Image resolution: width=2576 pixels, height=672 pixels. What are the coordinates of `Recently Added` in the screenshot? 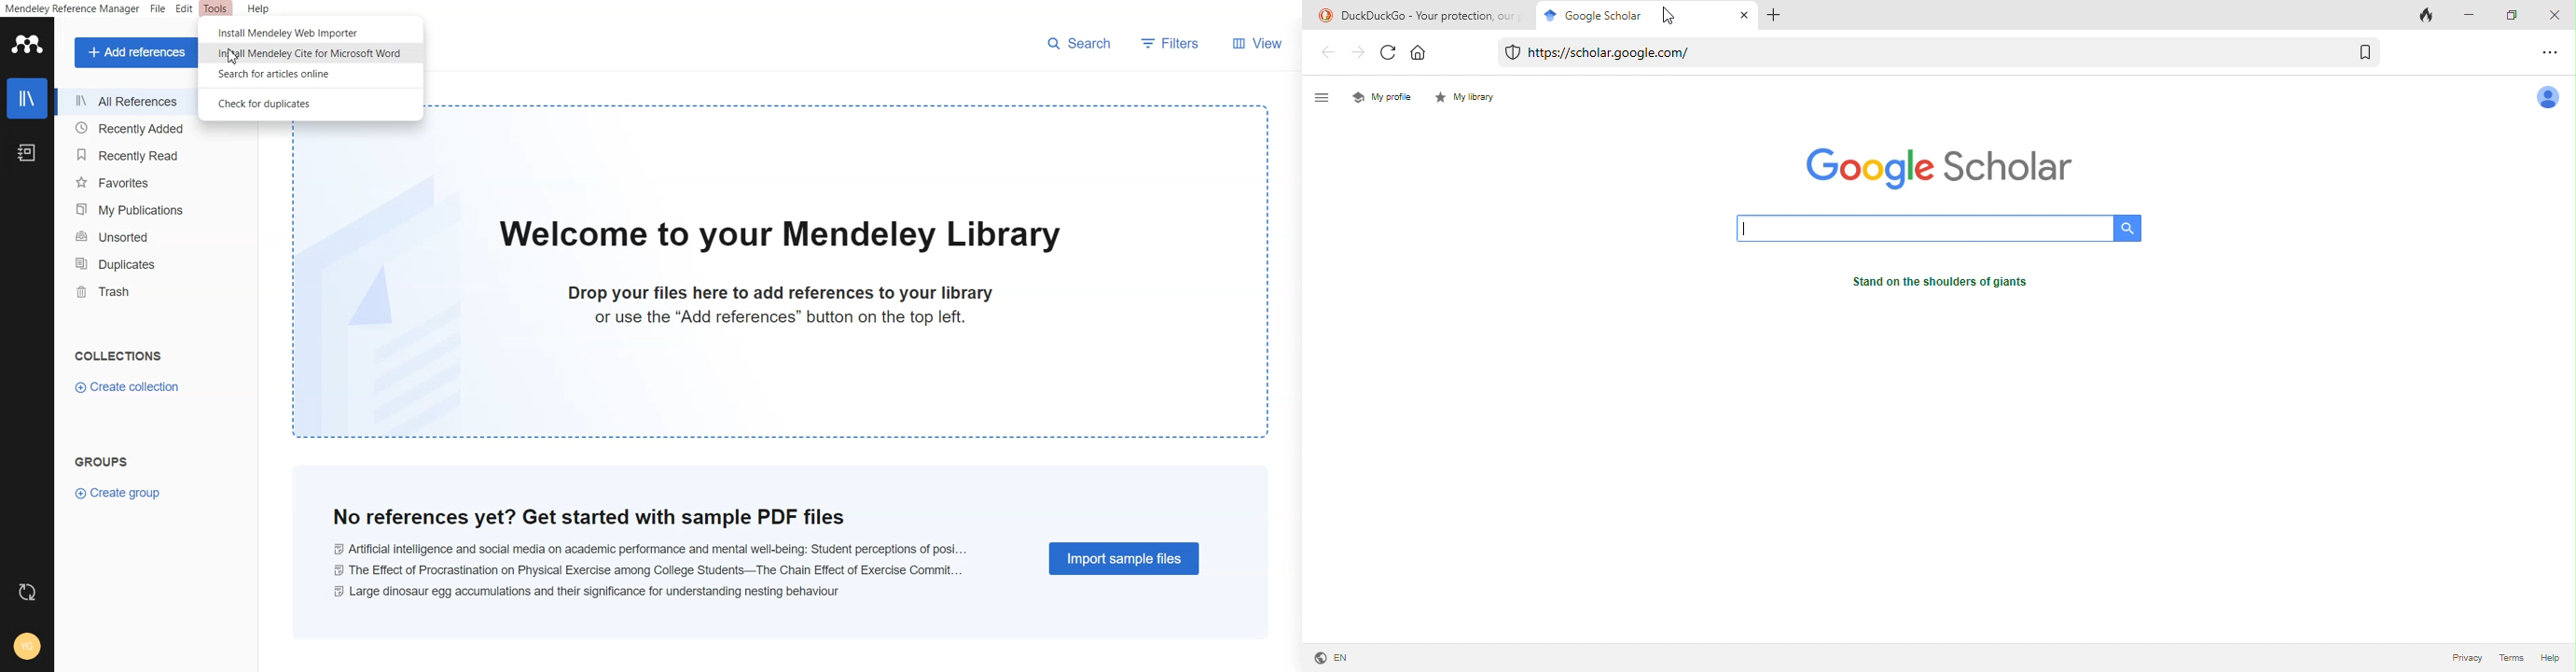 It's located at (155, 128).